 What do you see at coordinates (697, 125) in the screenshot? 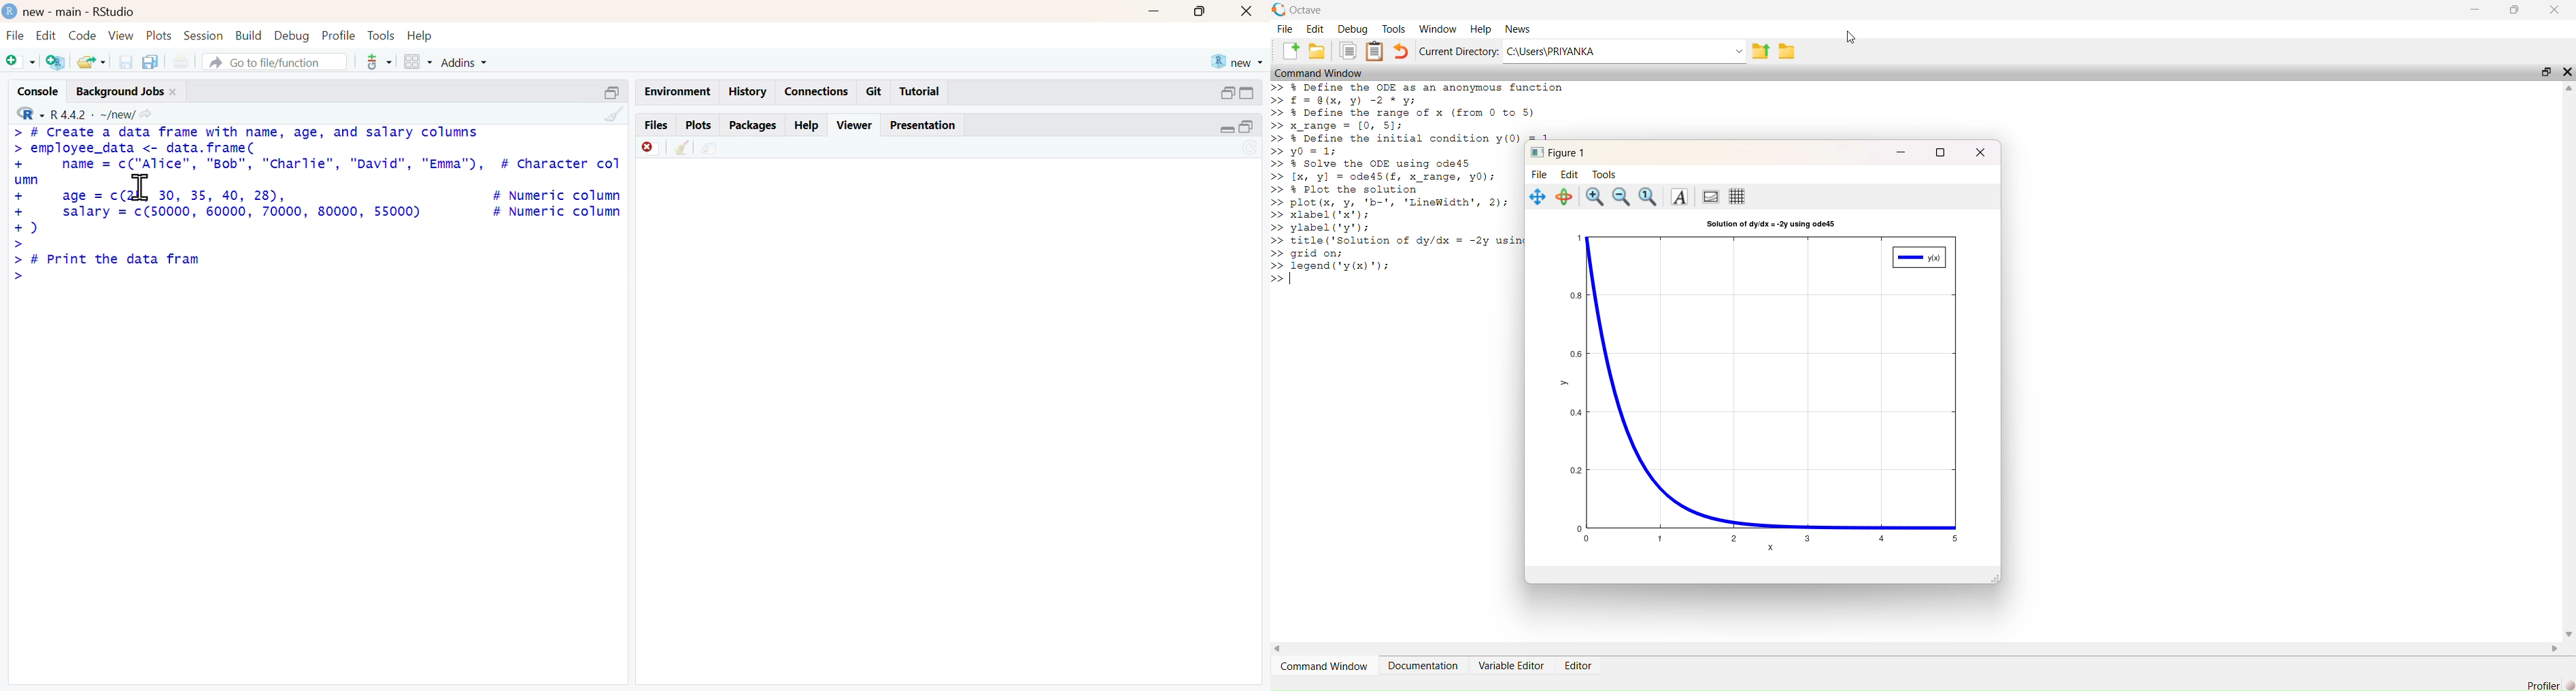
I see `Plots` at bounding box center [697, 125].